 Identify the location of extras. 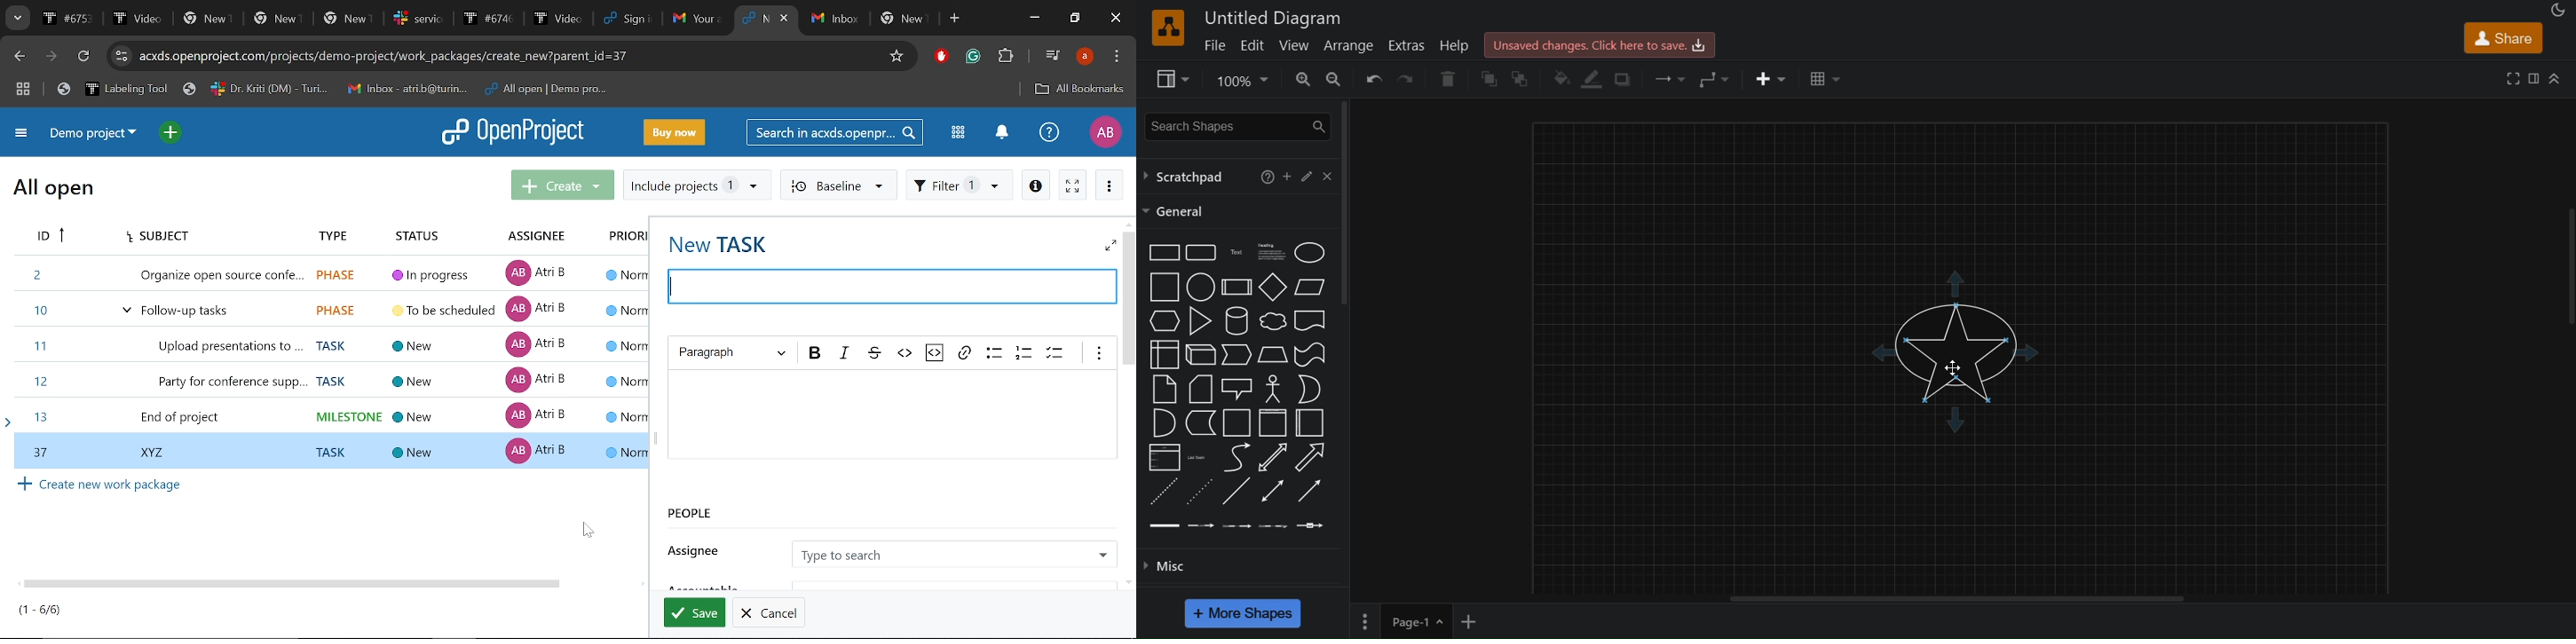
(1407, 46).